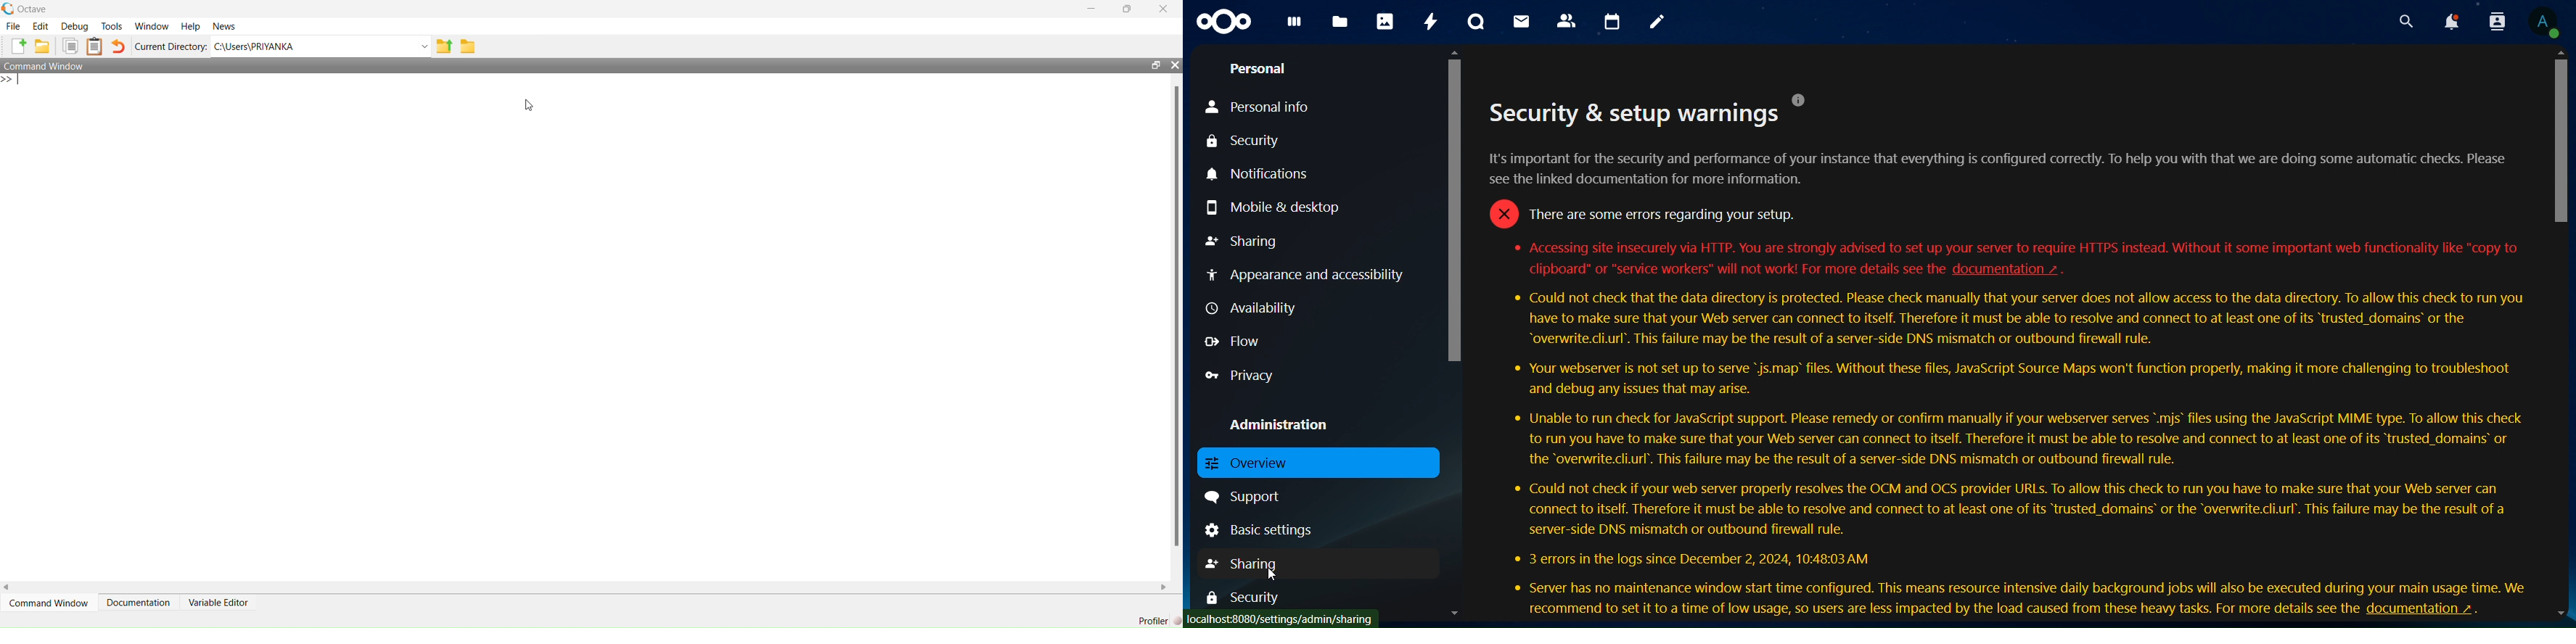 The image size is (2576, 644). Describe the element at coordinates (2561, 138) in the screenshot. I see `scrollbar` at that location.